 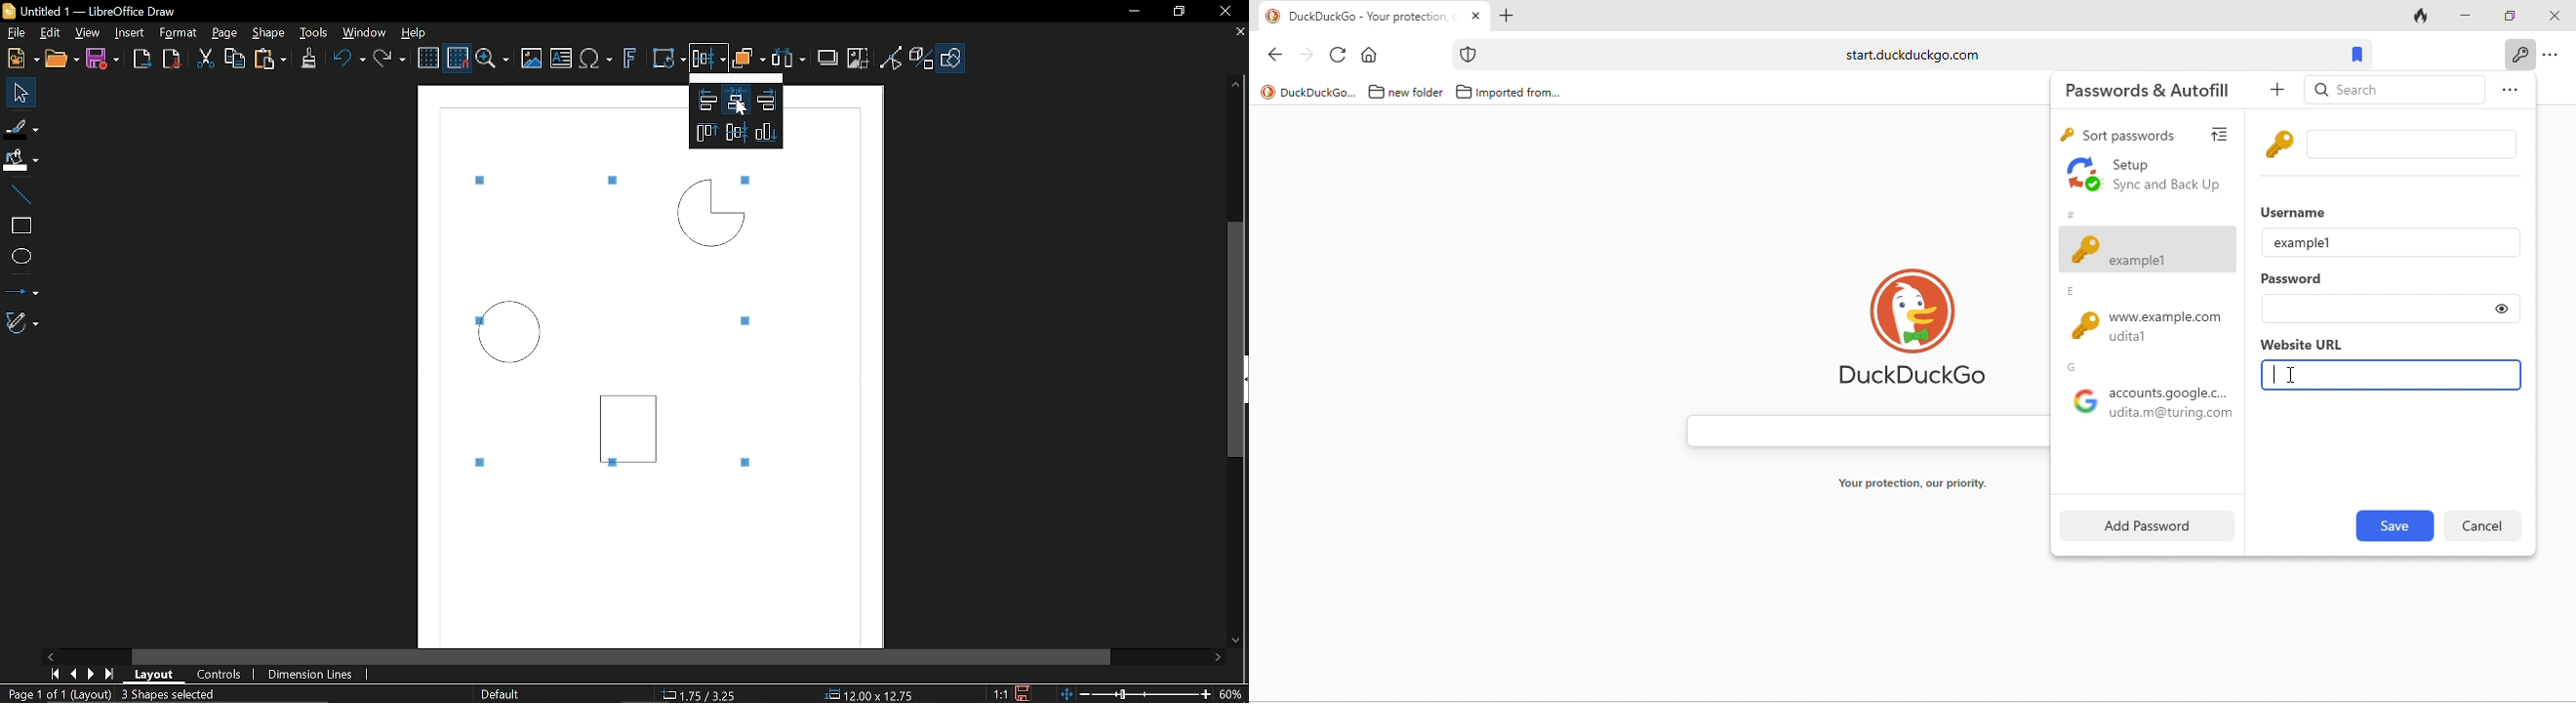 I want to click on Clone, so click(x=307, y=59).